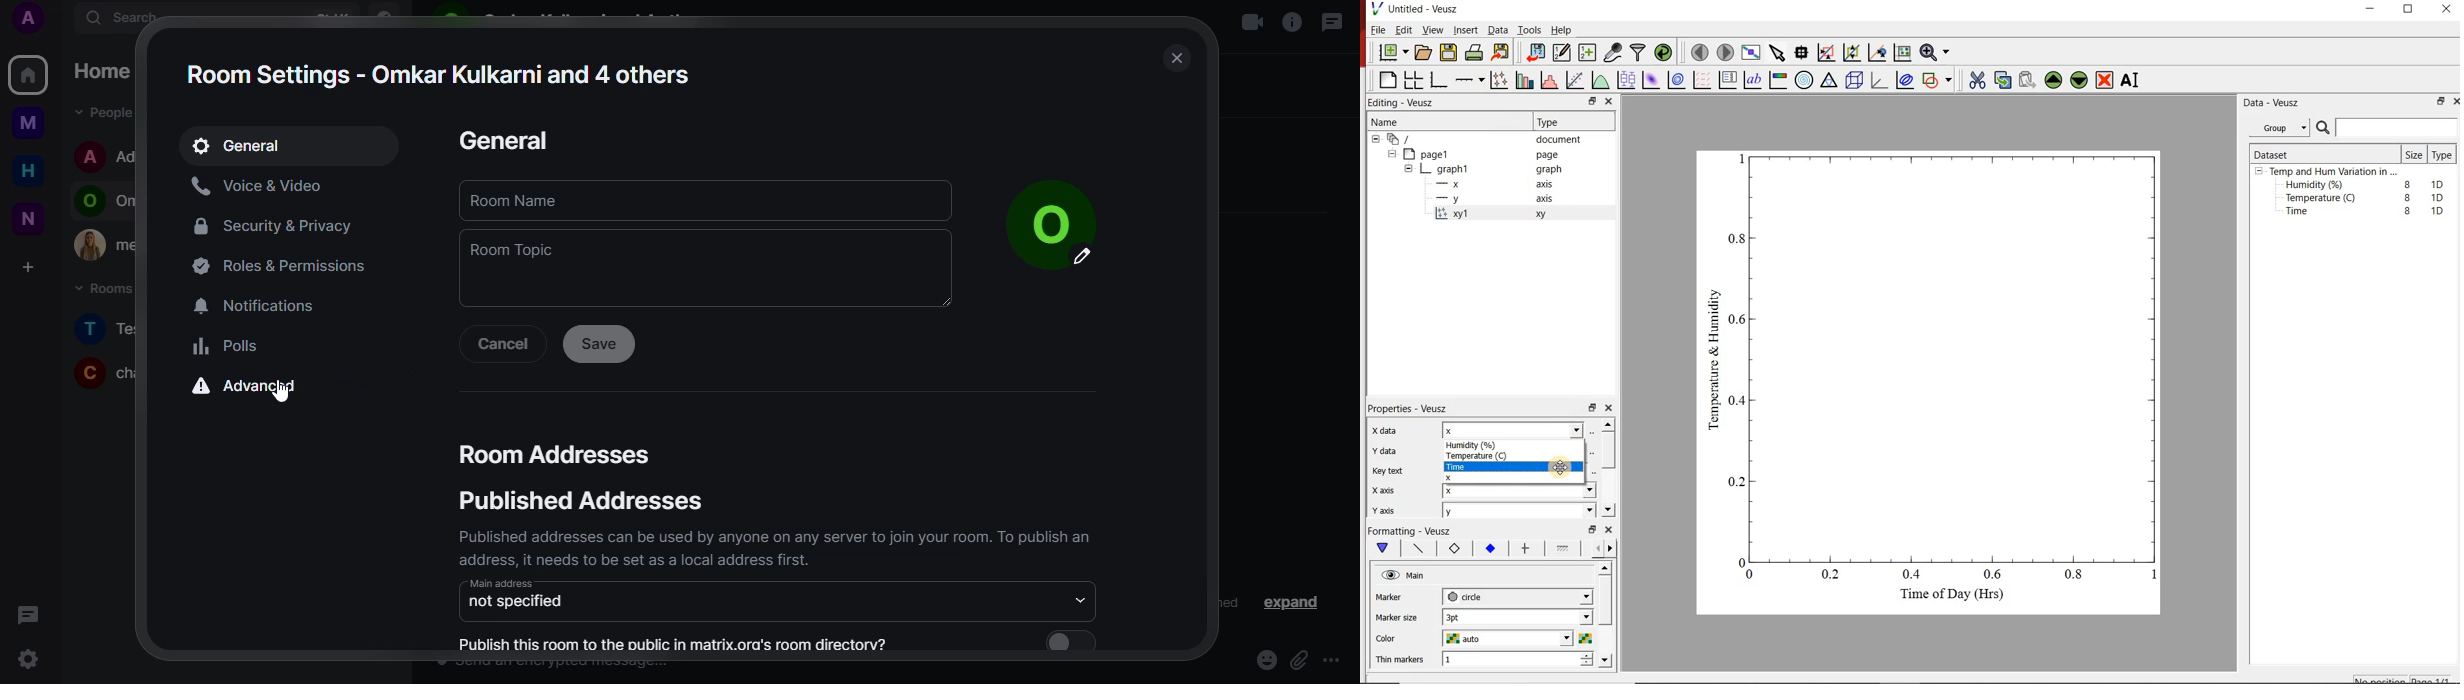 The image size is (2464, 700). I want to click on hide sub menu, so click(1374, 141).